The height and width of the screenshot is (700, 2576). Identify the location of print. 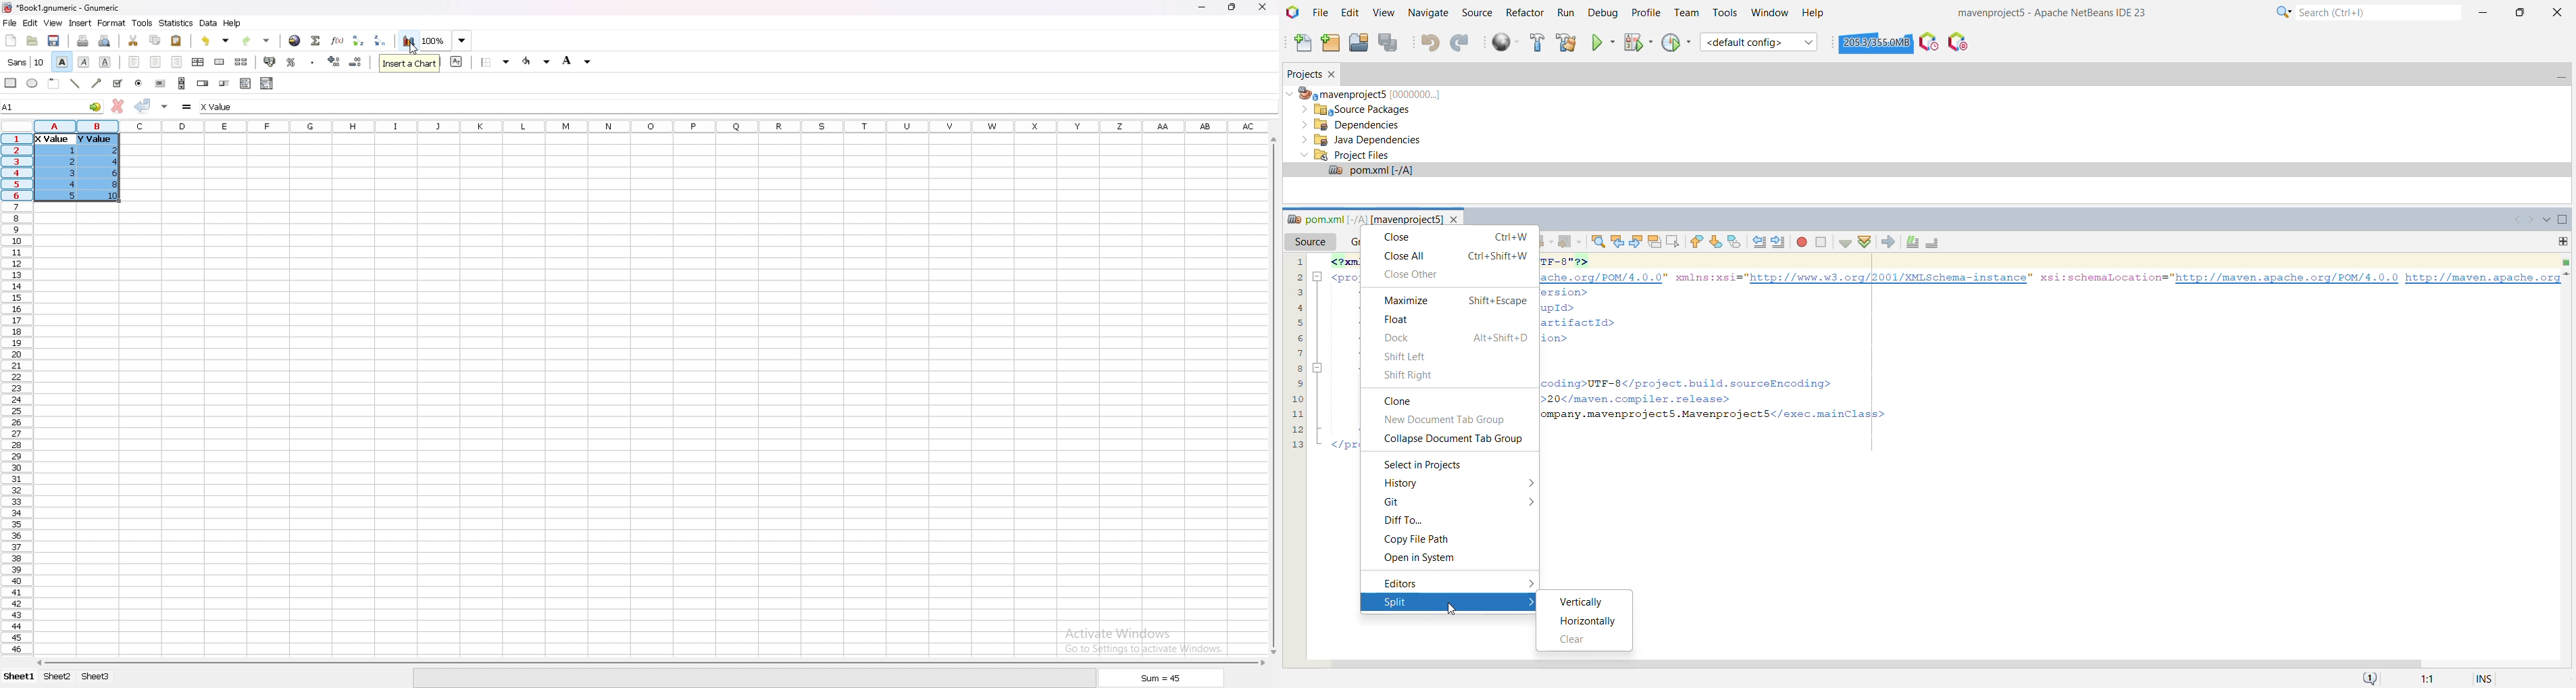
(83, 41).